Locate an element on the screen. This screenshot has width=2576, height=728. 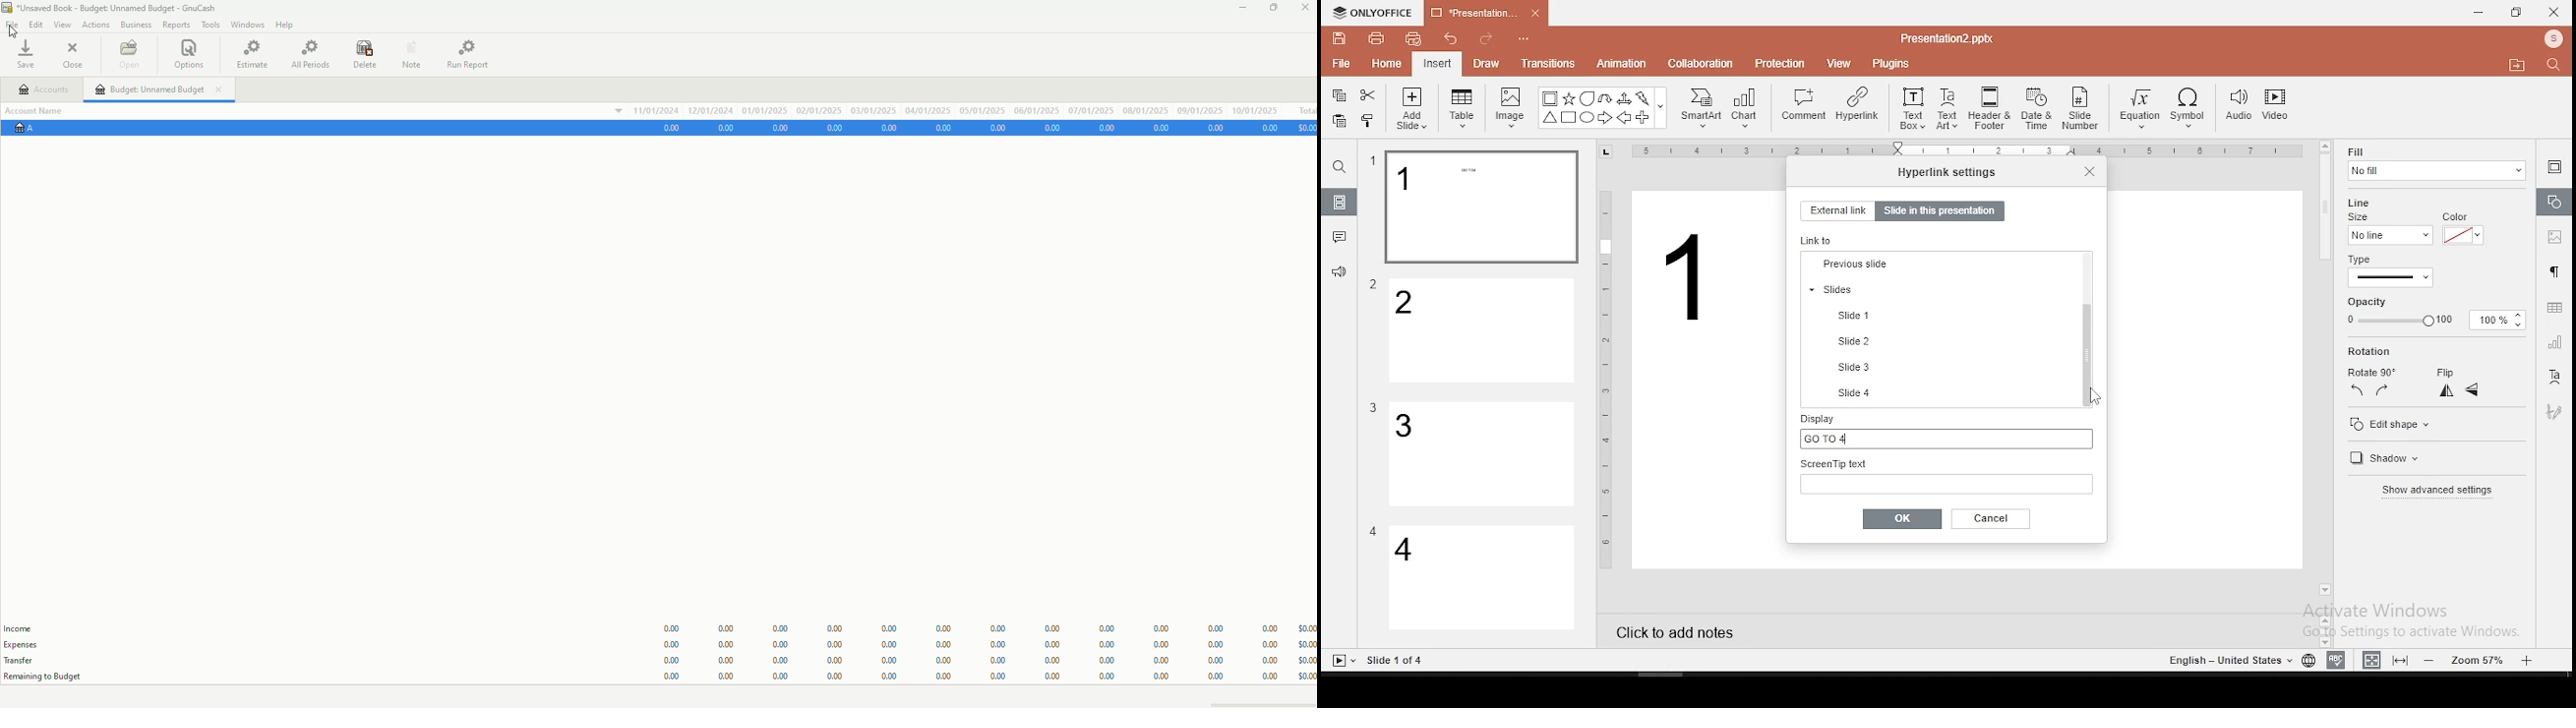
print file is located at coordinates (1376, 36).